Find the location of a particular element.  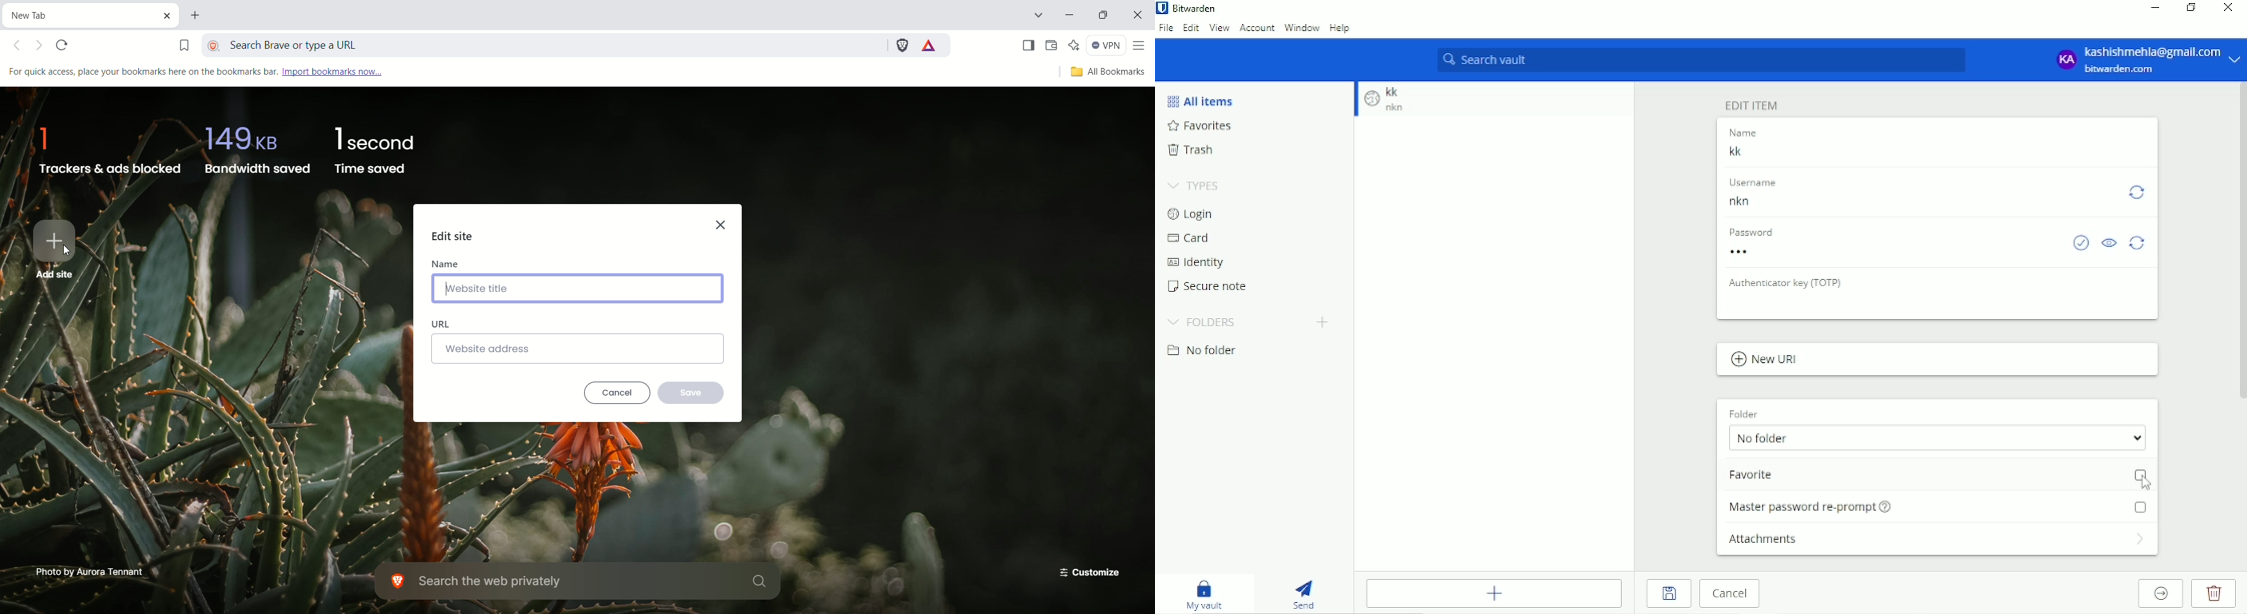

New URL is located at coordinates (1765, 359).